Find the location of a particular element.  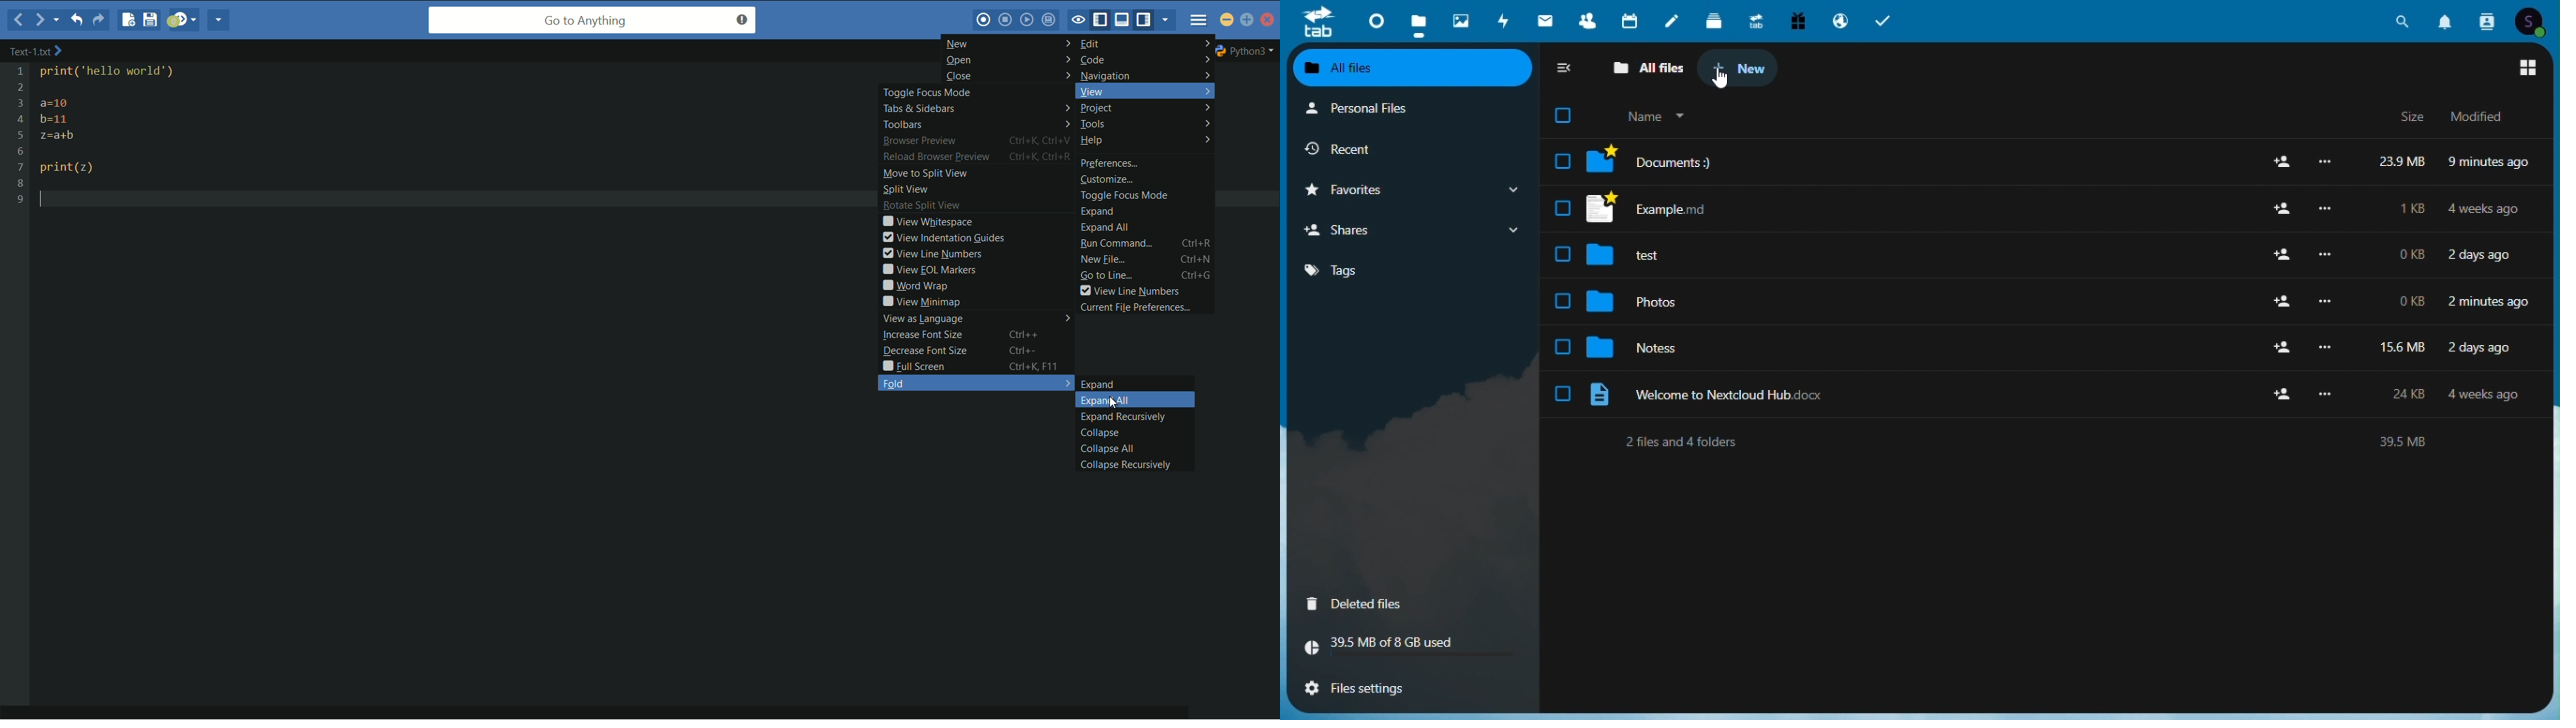

dashboard is located at coordinates (1375, 19).